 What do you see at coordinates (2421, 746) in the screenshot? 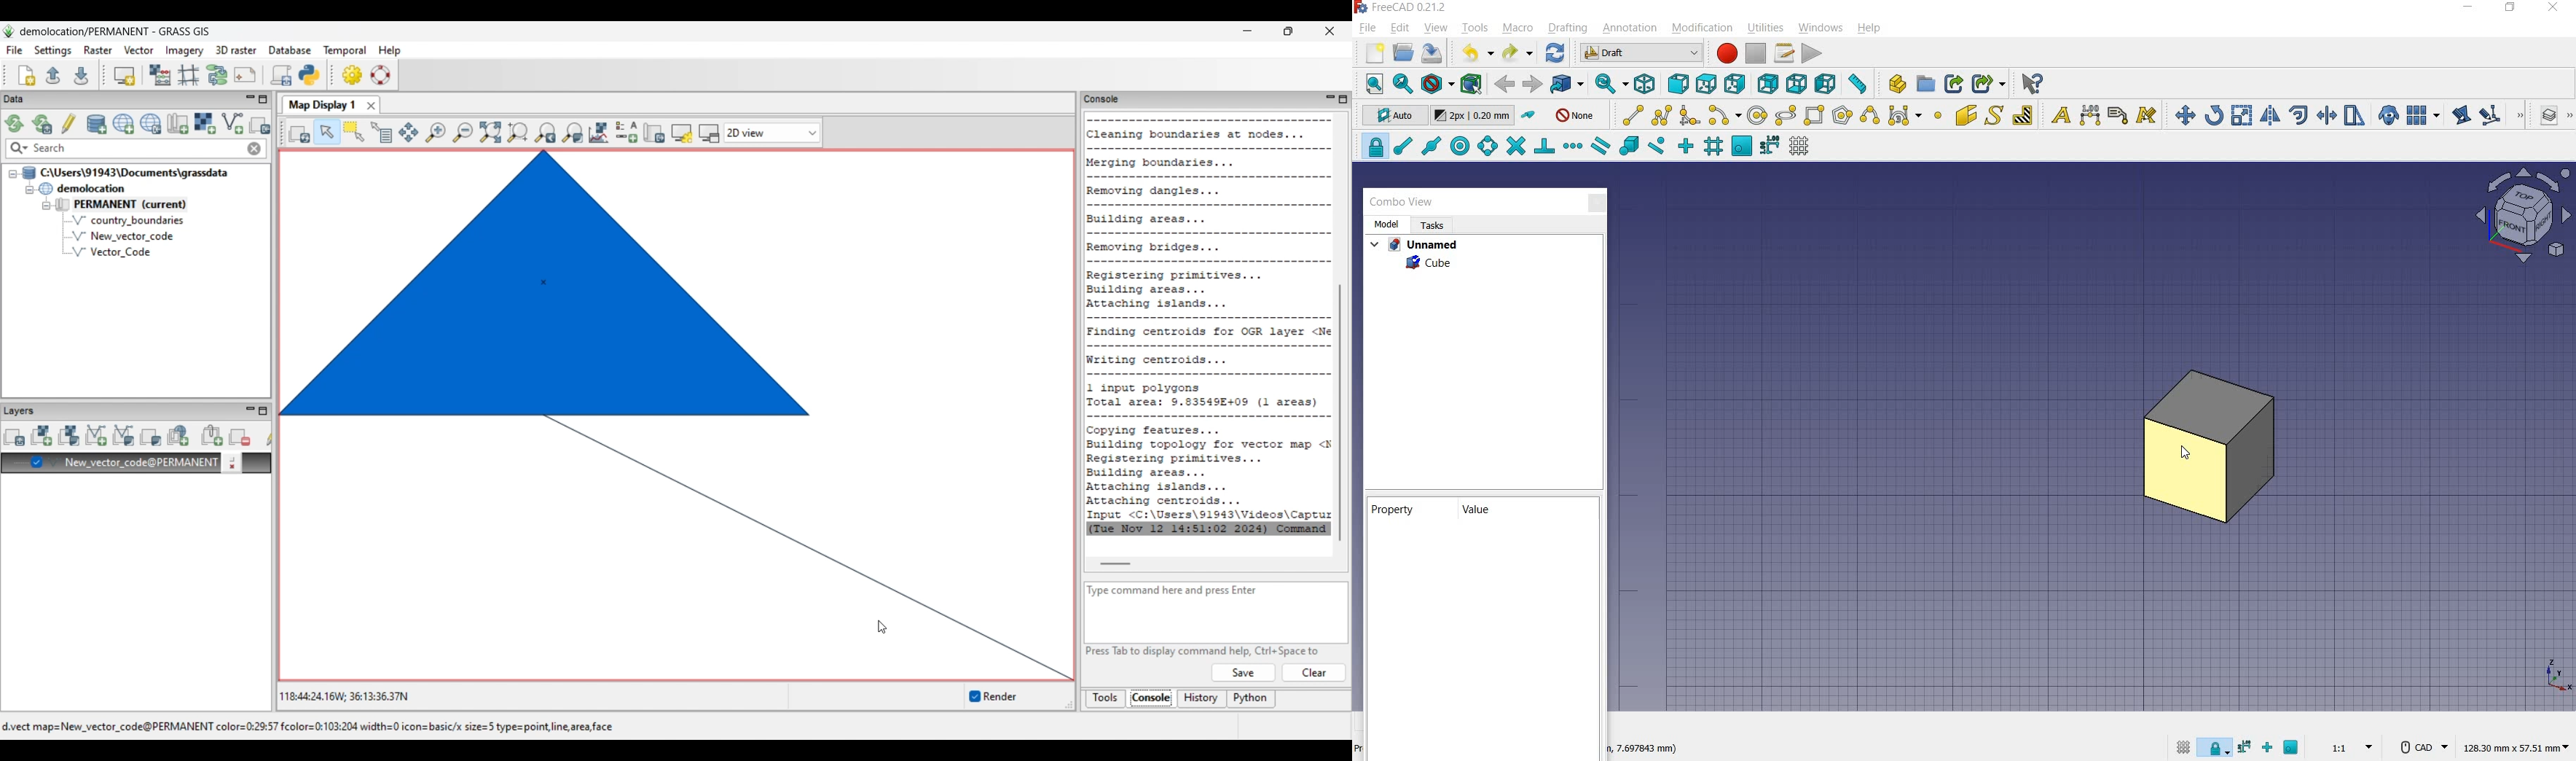
I see `CAD Navigation Style` at bounding box center [2421, 746].